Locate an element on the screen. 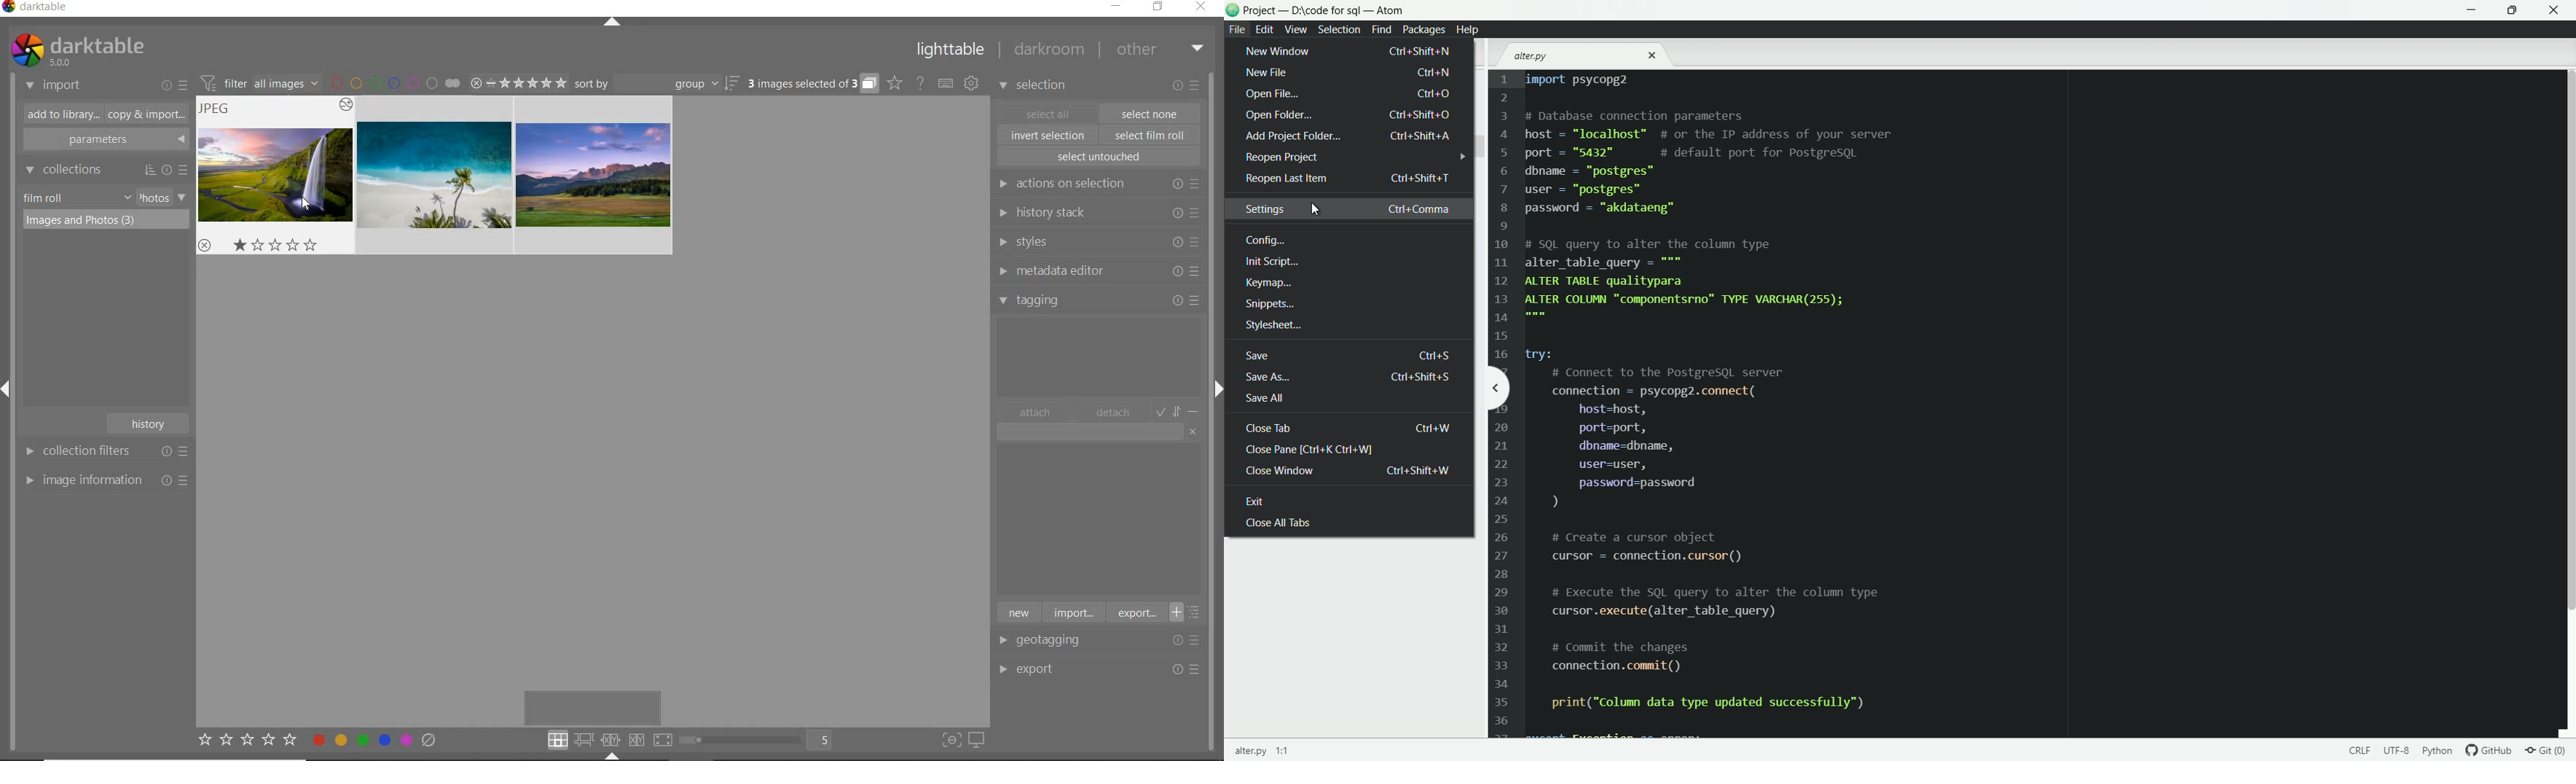 The image size is (2576, 784). toggle is located at coordinates (1179, 410).